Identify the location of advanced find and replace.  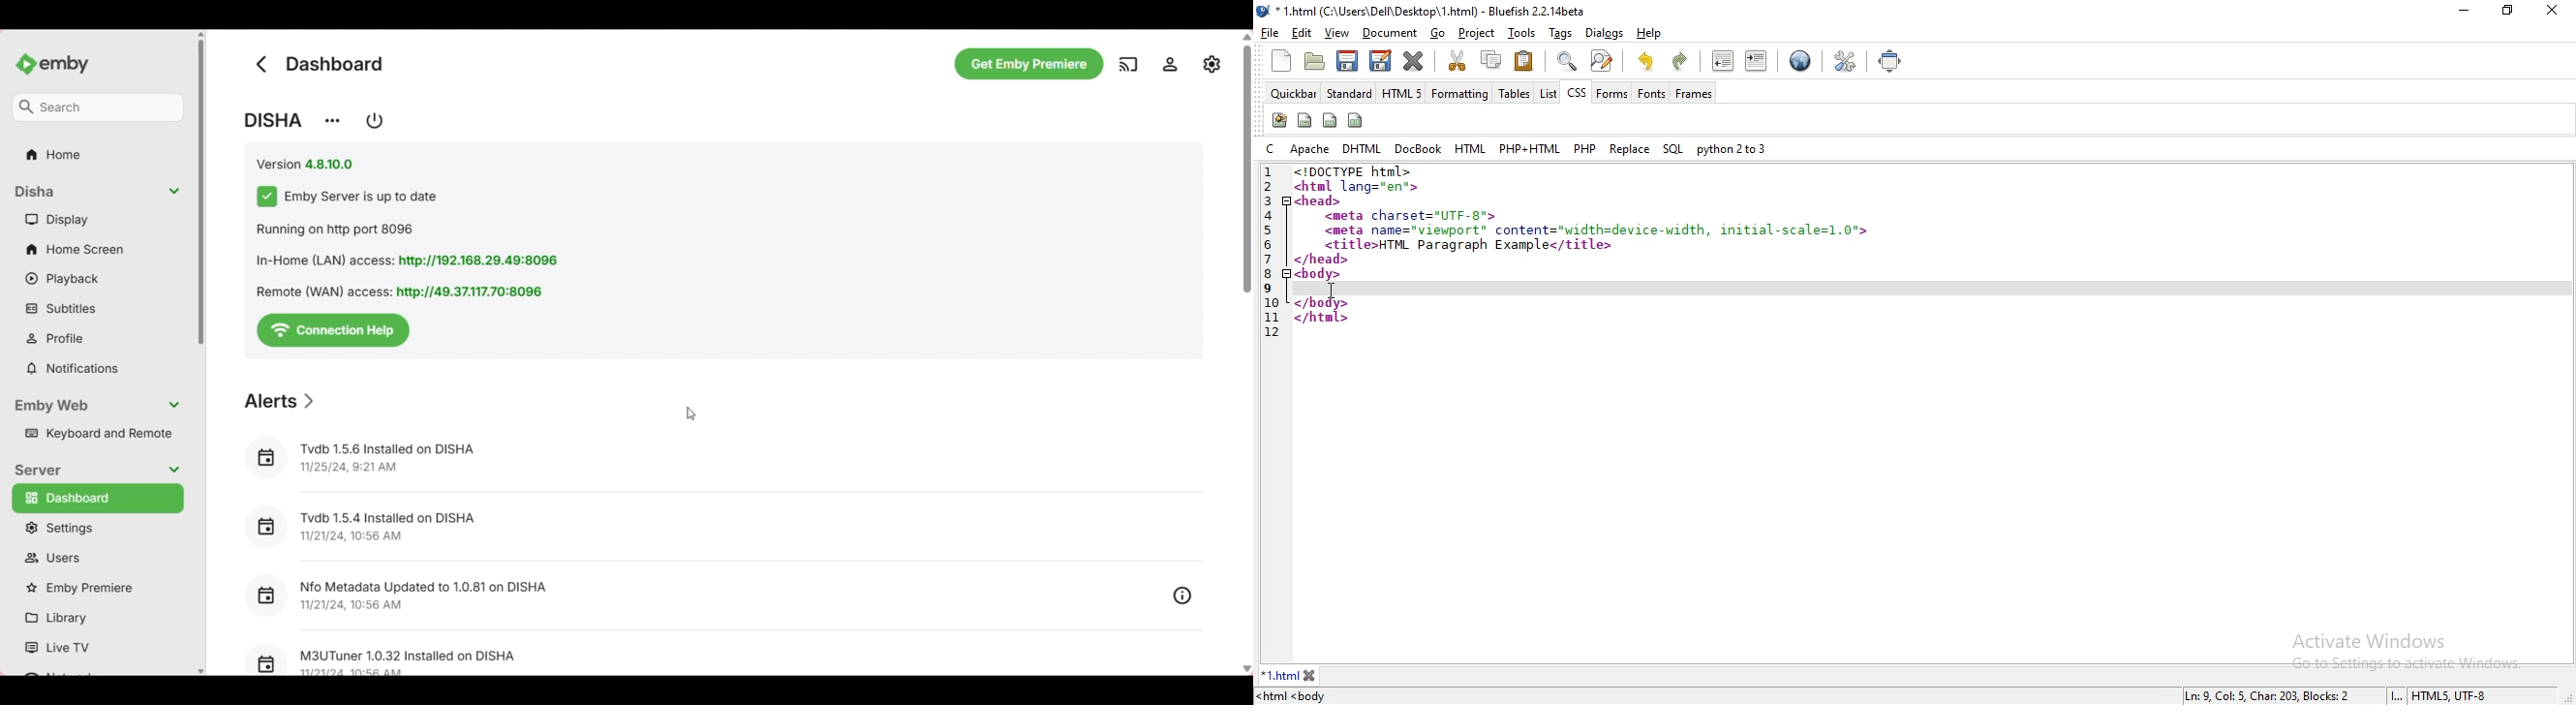
(1604, 61).